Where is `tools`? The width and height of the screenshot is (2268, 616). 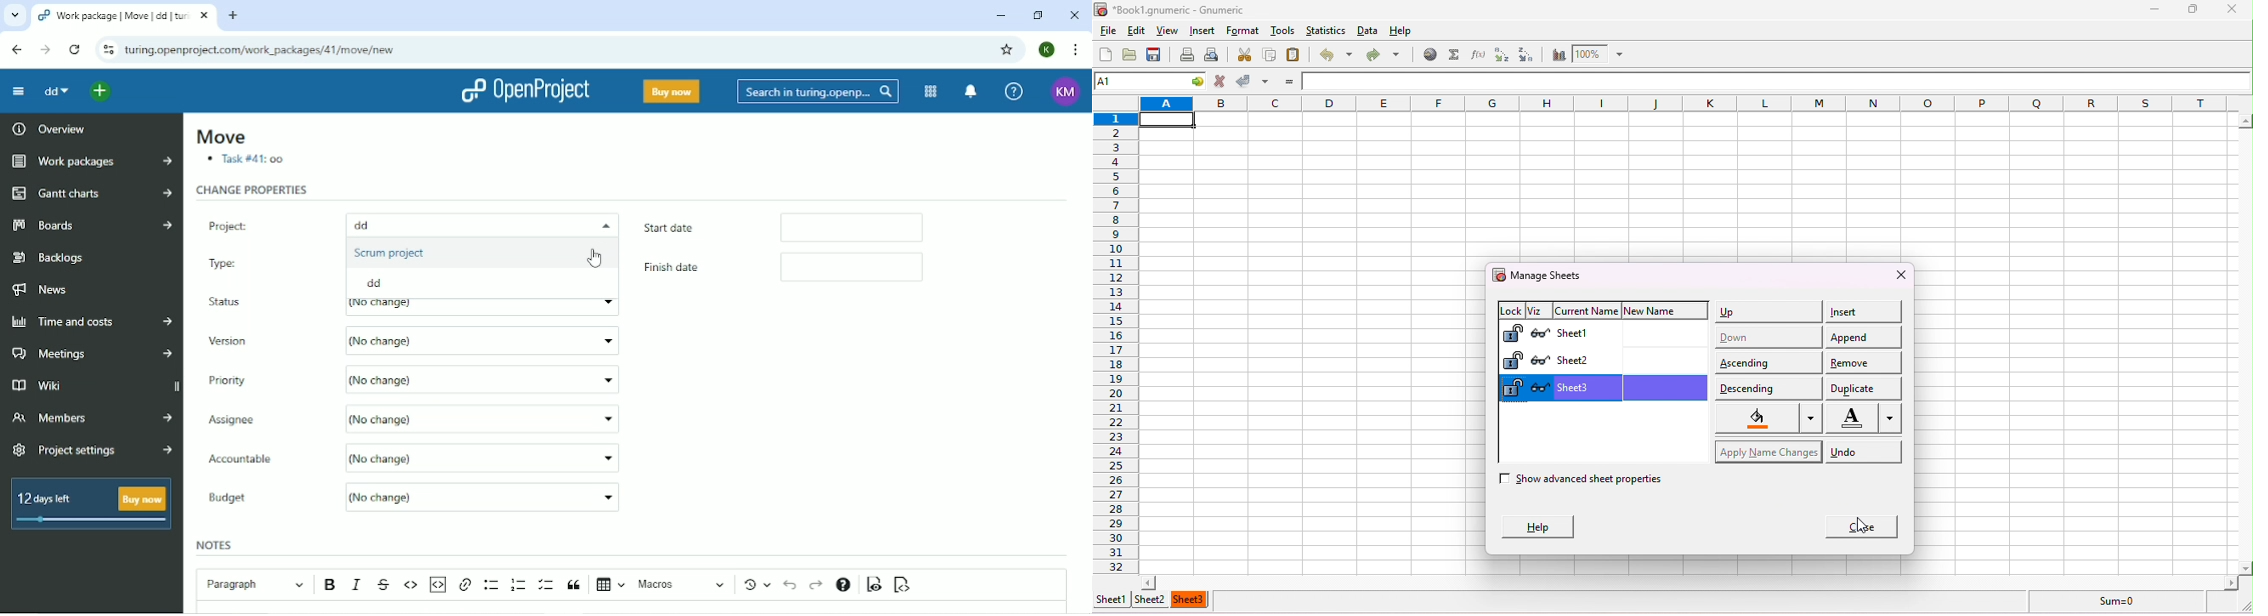
tools is located at coordinates (1287, 31).